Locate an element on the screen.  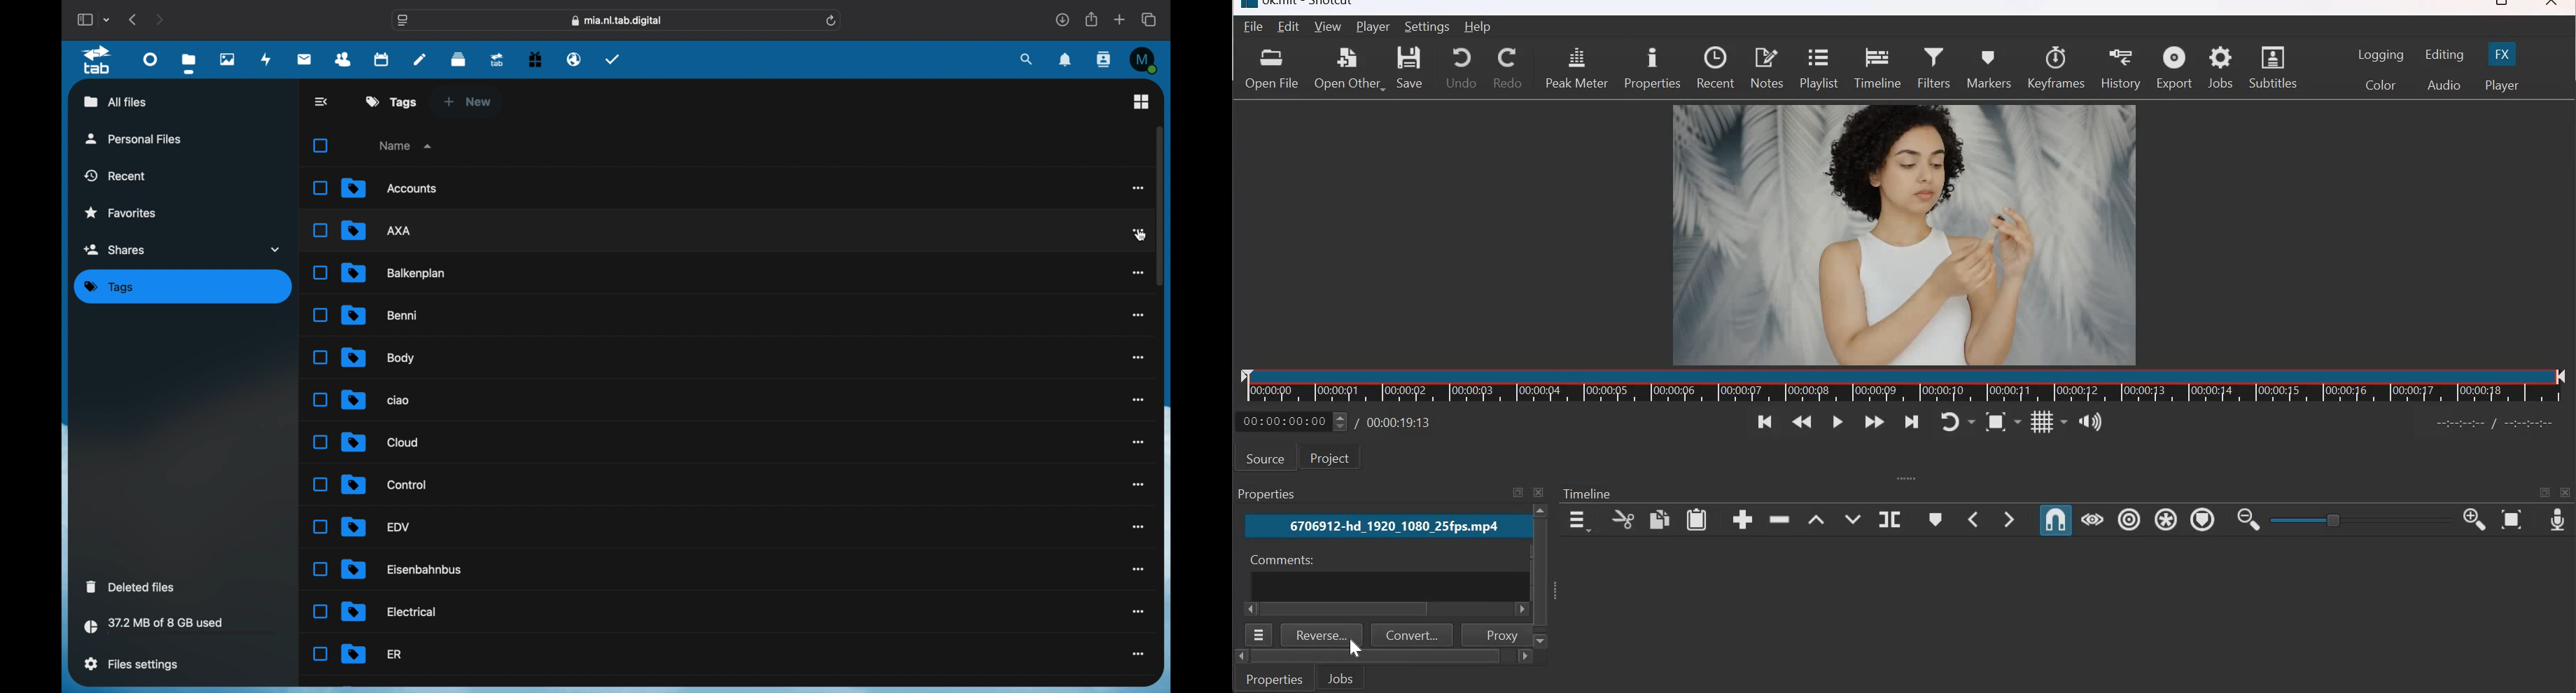
file is located at coordinates (376, 398).